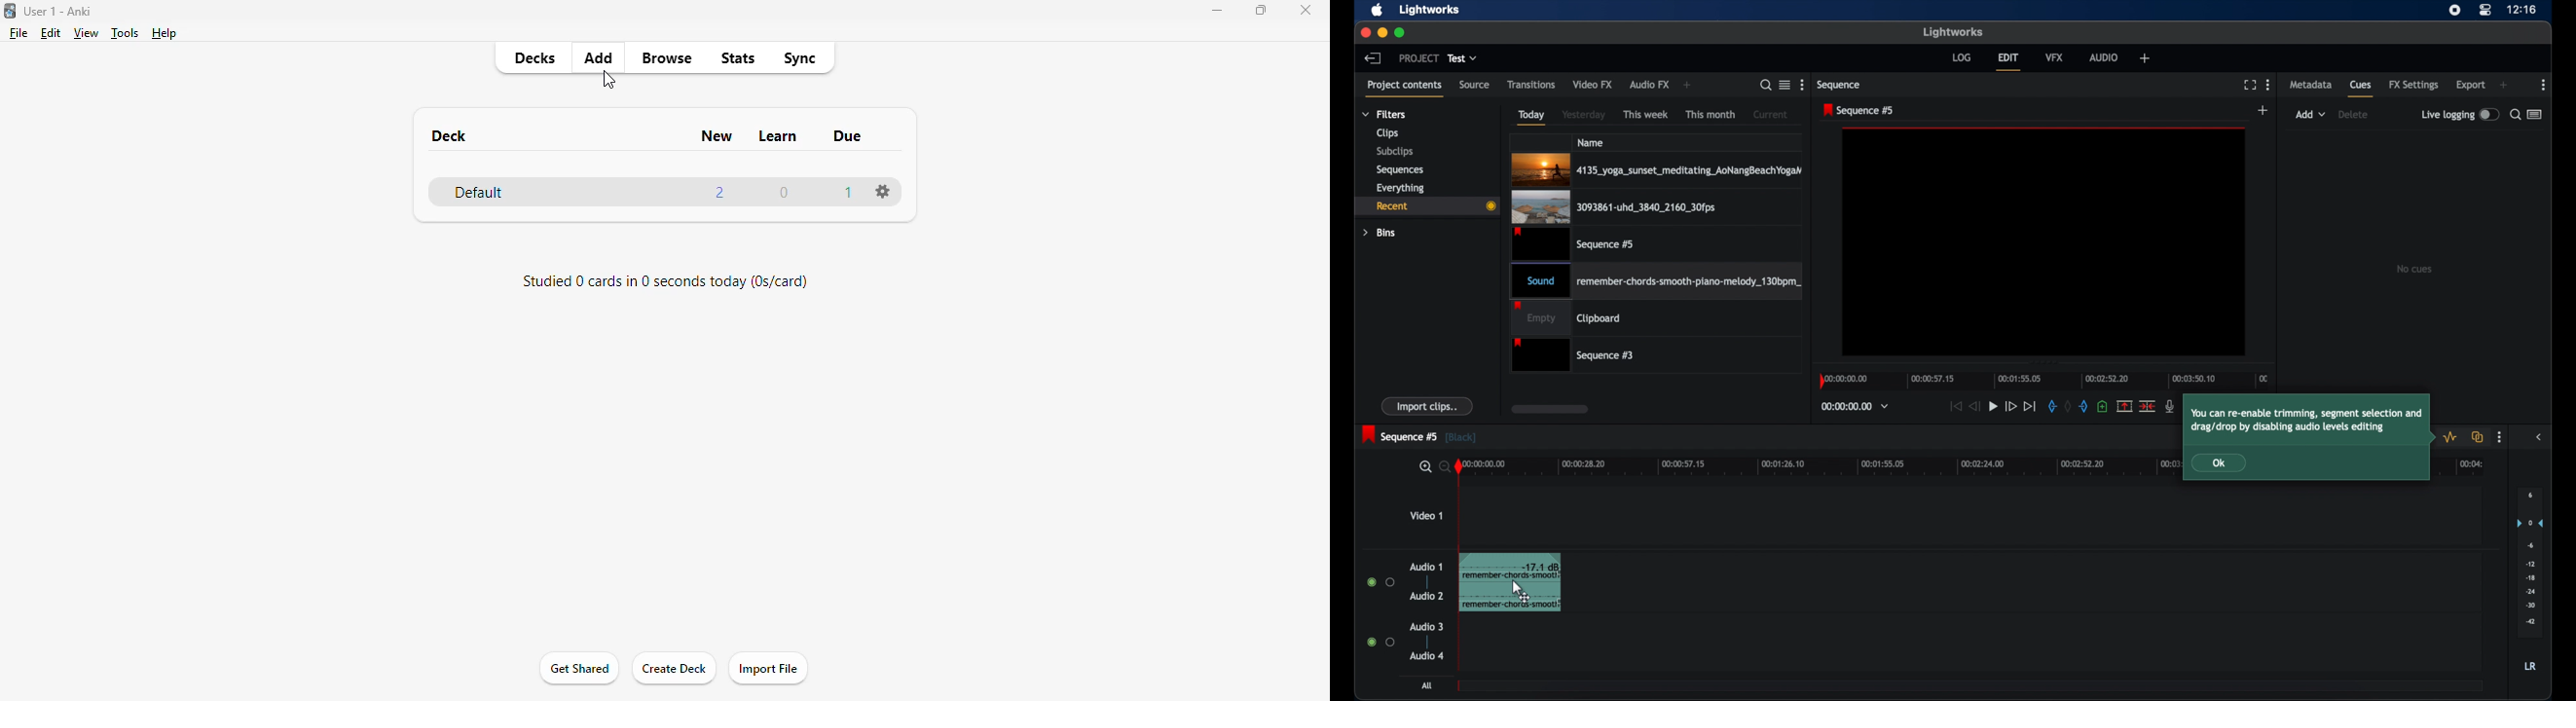 The image size is (2576, 728). I want to click on Sound remember-chords-smooth-piano-melody_130bpm_, so click(1654, 281).